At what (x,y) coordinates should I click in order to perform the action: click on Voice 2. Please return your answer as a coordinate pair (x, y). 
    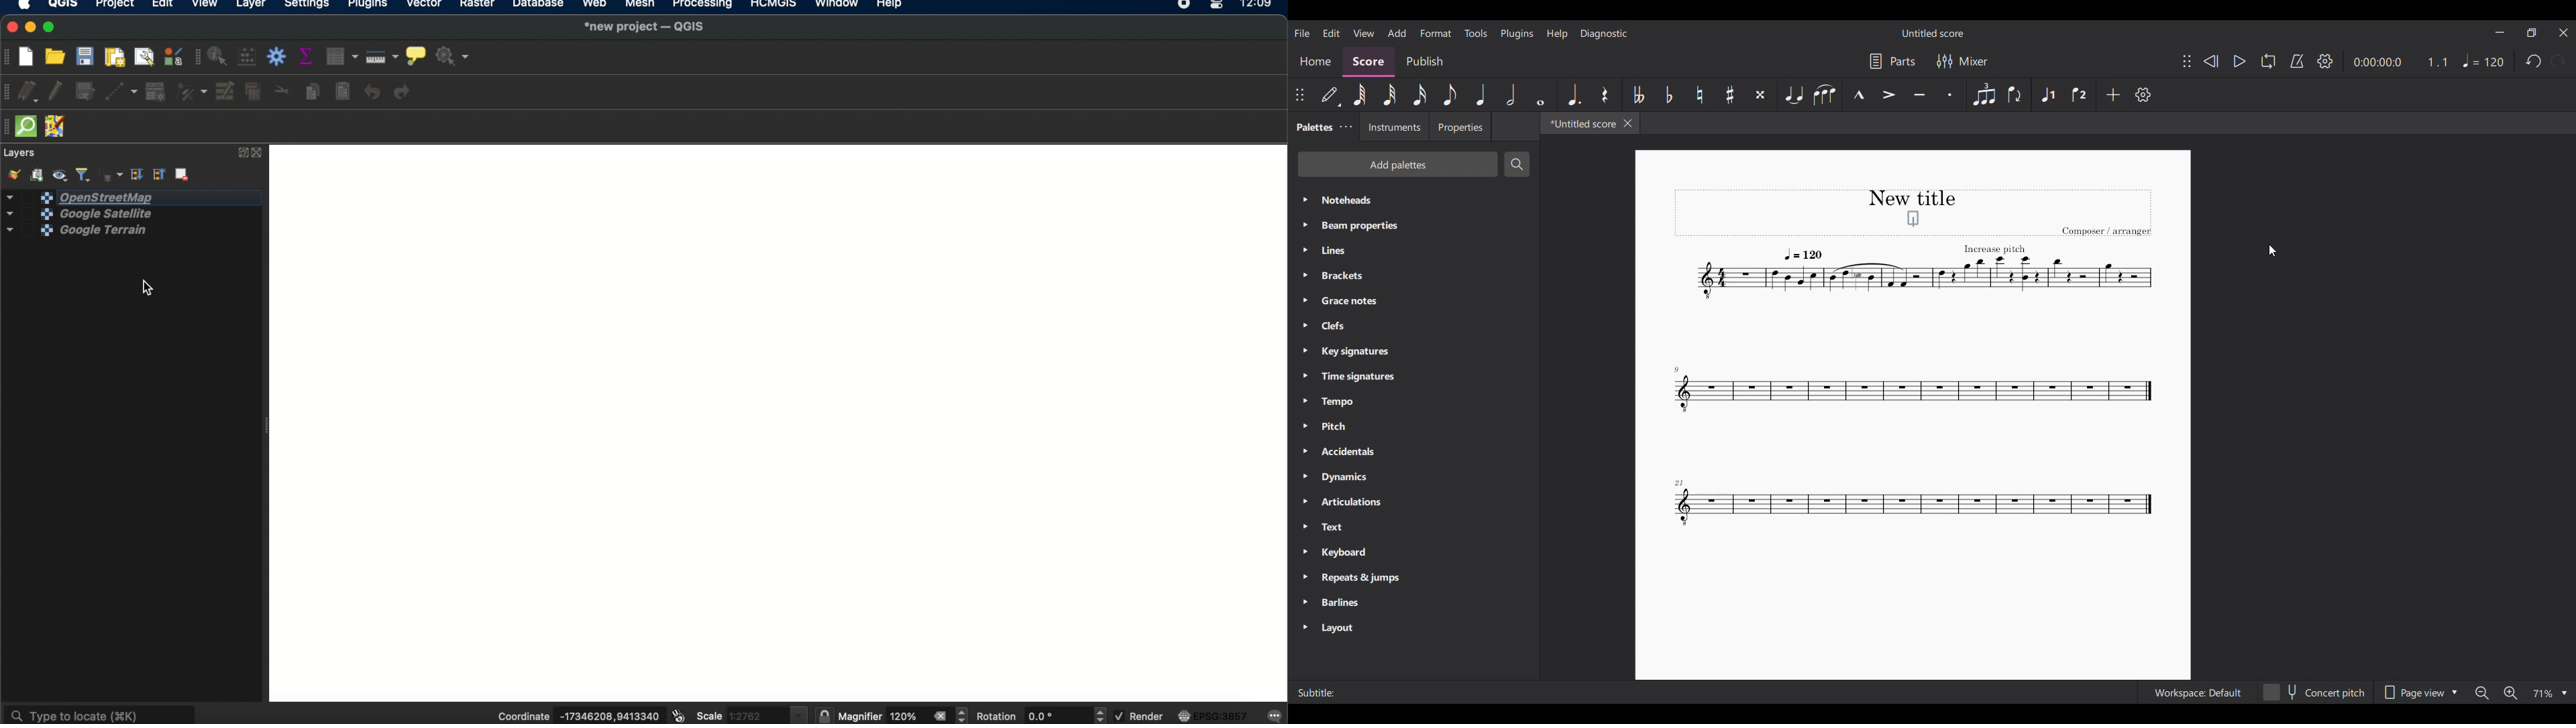
    Looking at the image, I should click on (2080, 95).